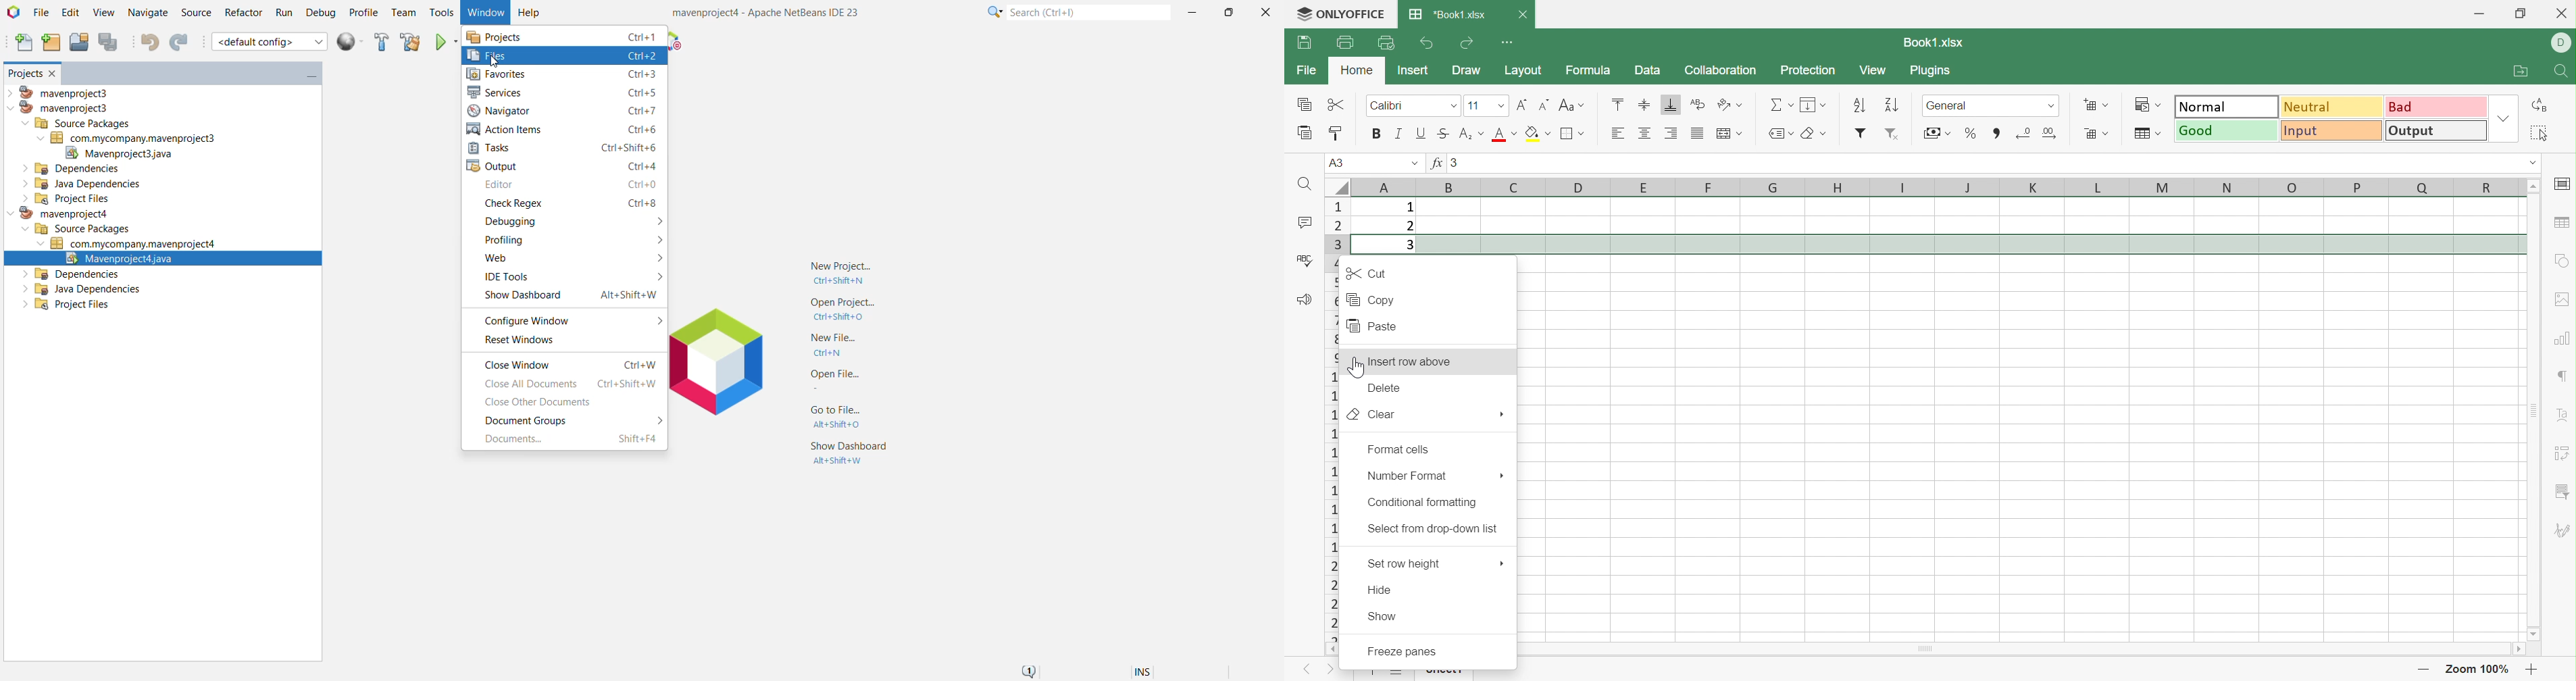  I want to click on Customize Quick Access Toolbar, so click(1508, 43).